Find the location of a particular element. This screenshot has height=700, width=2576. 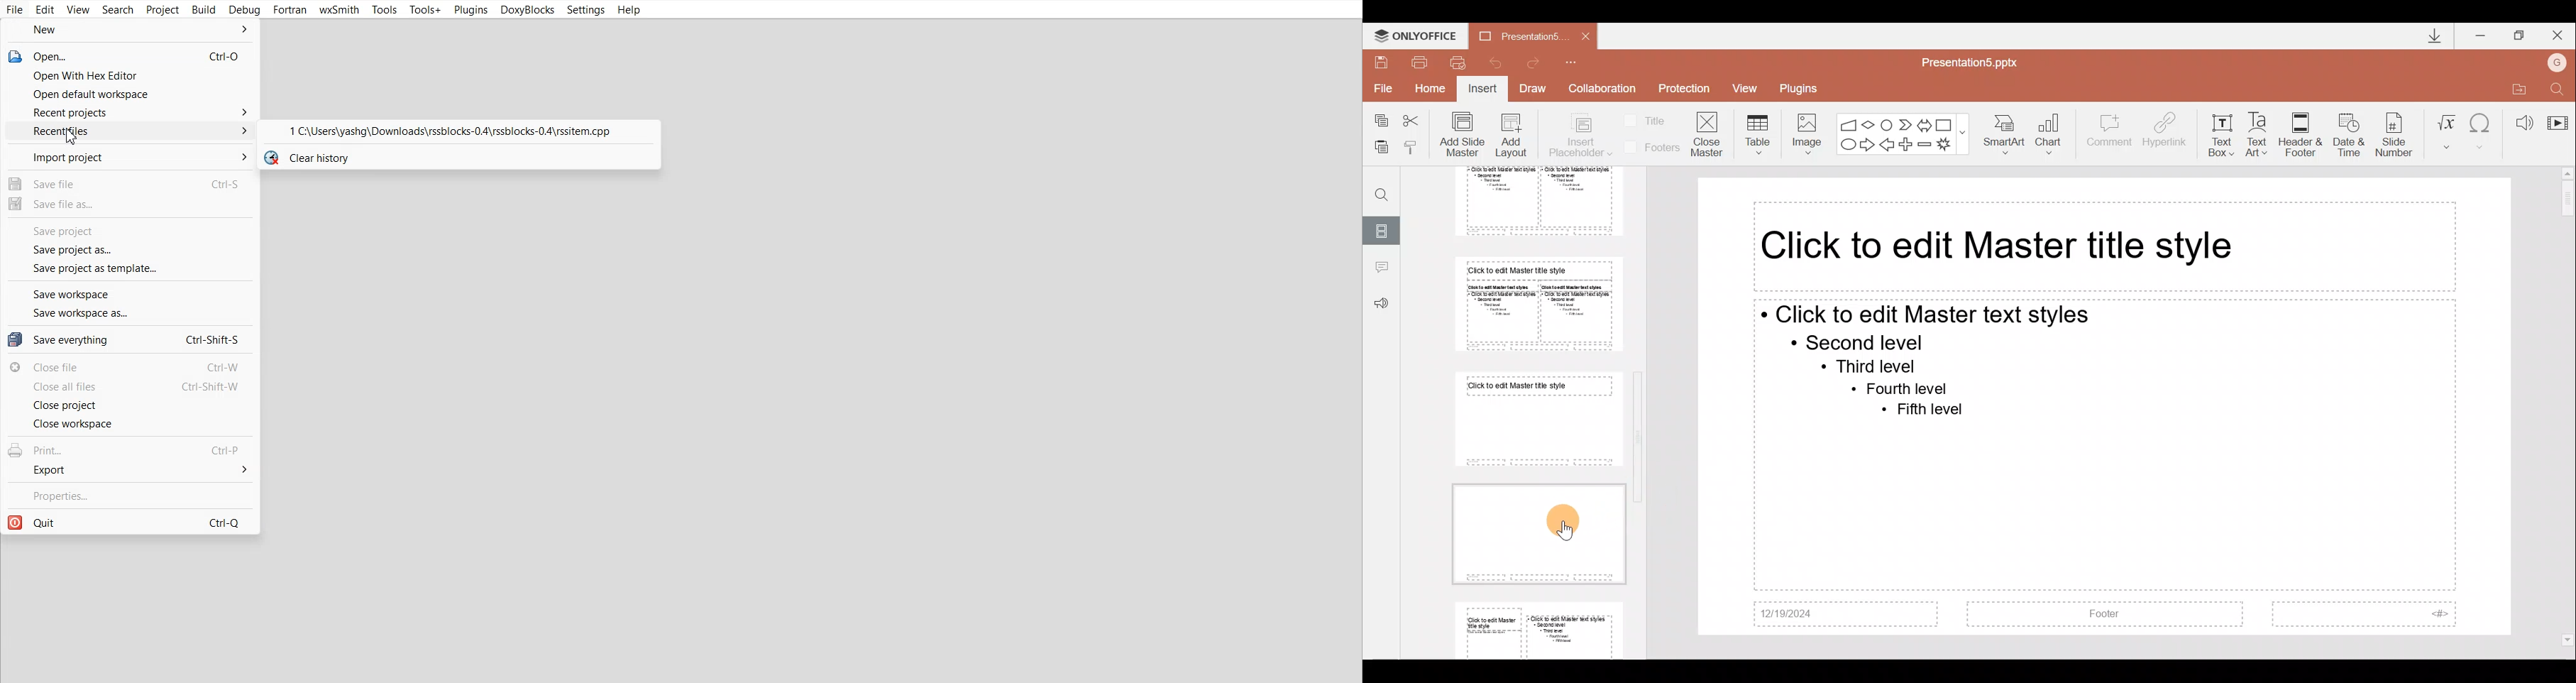

File is located at coordinates (16, 10).